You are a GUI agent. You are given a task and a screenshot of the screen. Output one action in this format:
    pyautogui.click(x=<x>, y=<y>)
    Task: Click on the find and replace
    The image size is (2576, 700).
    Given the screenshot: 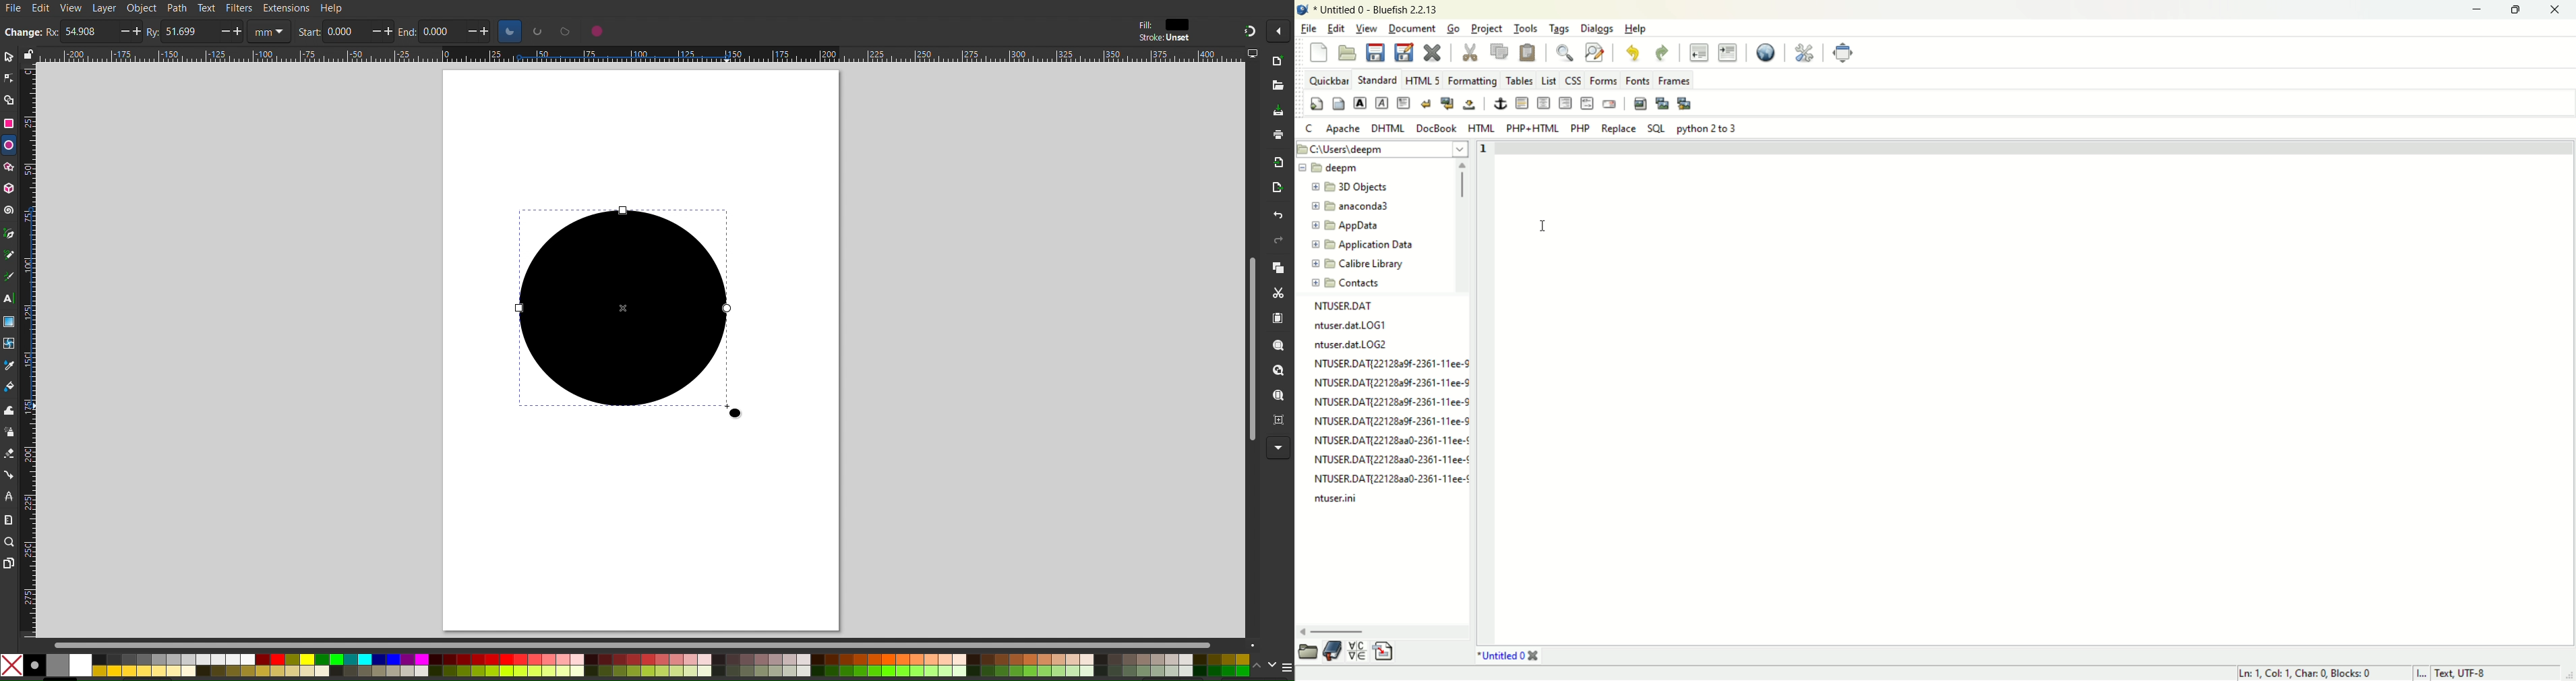 What is the action you would take?
    pyautogui.click(x=1594, y=51)
    